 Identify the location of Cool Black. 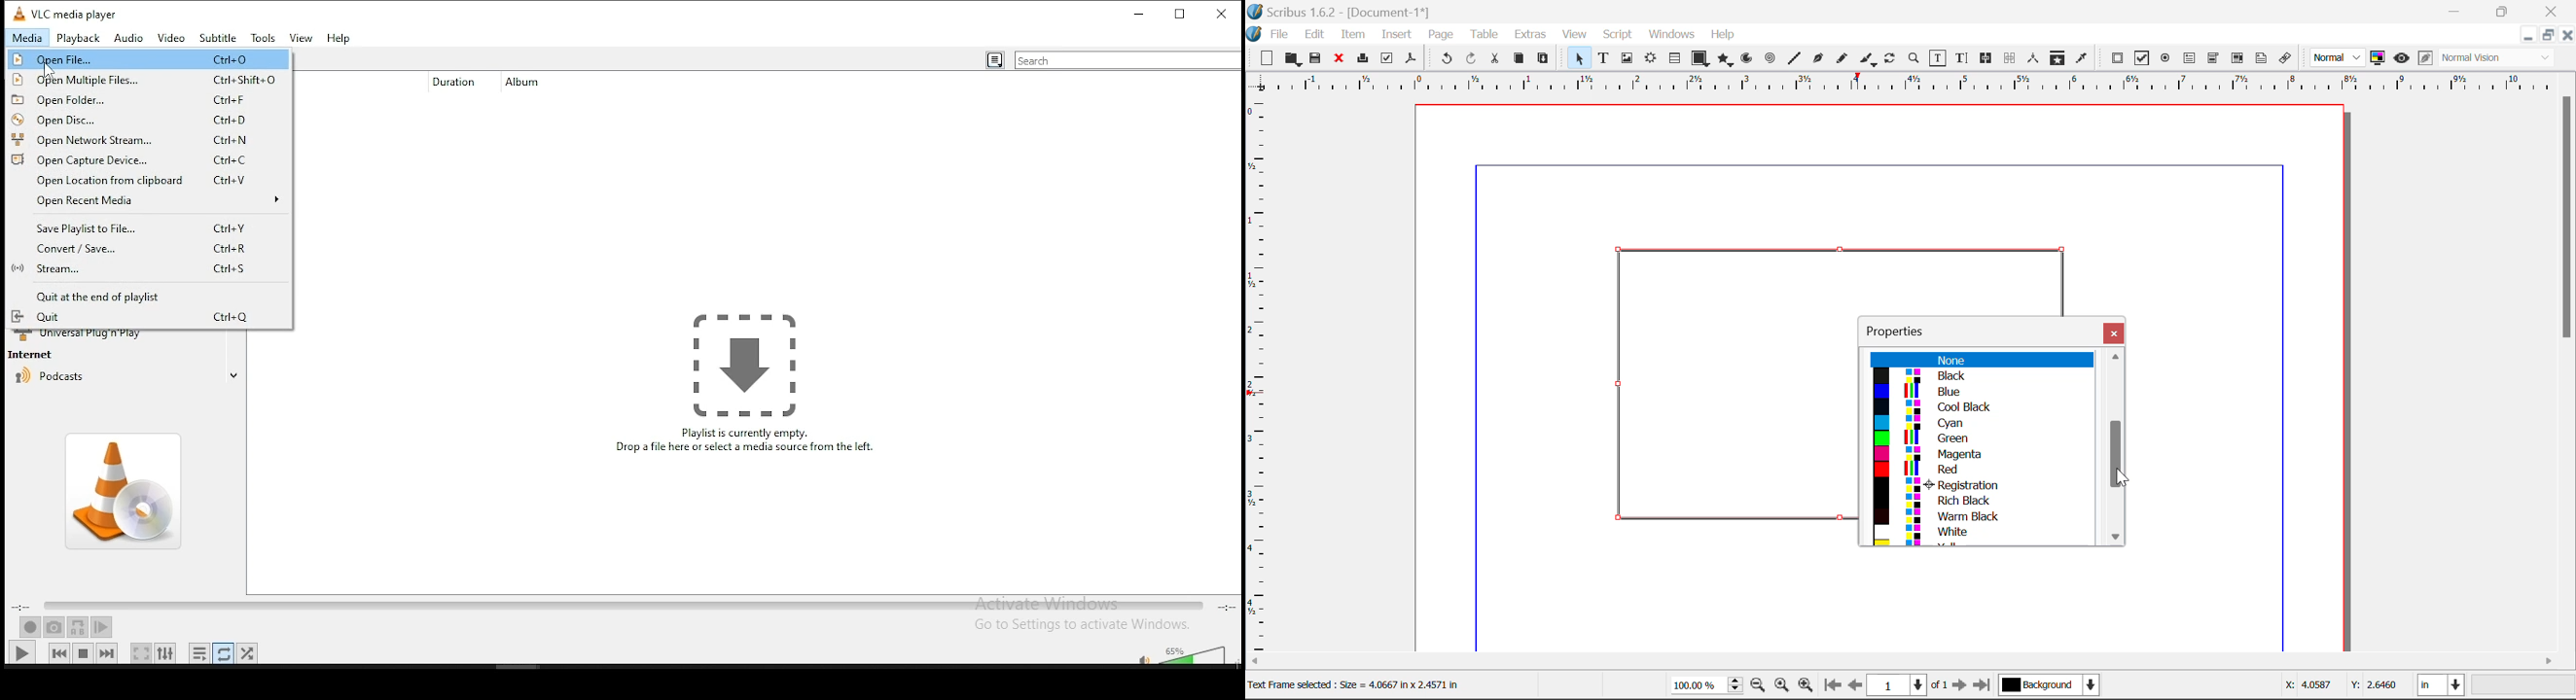
(1982, 408).